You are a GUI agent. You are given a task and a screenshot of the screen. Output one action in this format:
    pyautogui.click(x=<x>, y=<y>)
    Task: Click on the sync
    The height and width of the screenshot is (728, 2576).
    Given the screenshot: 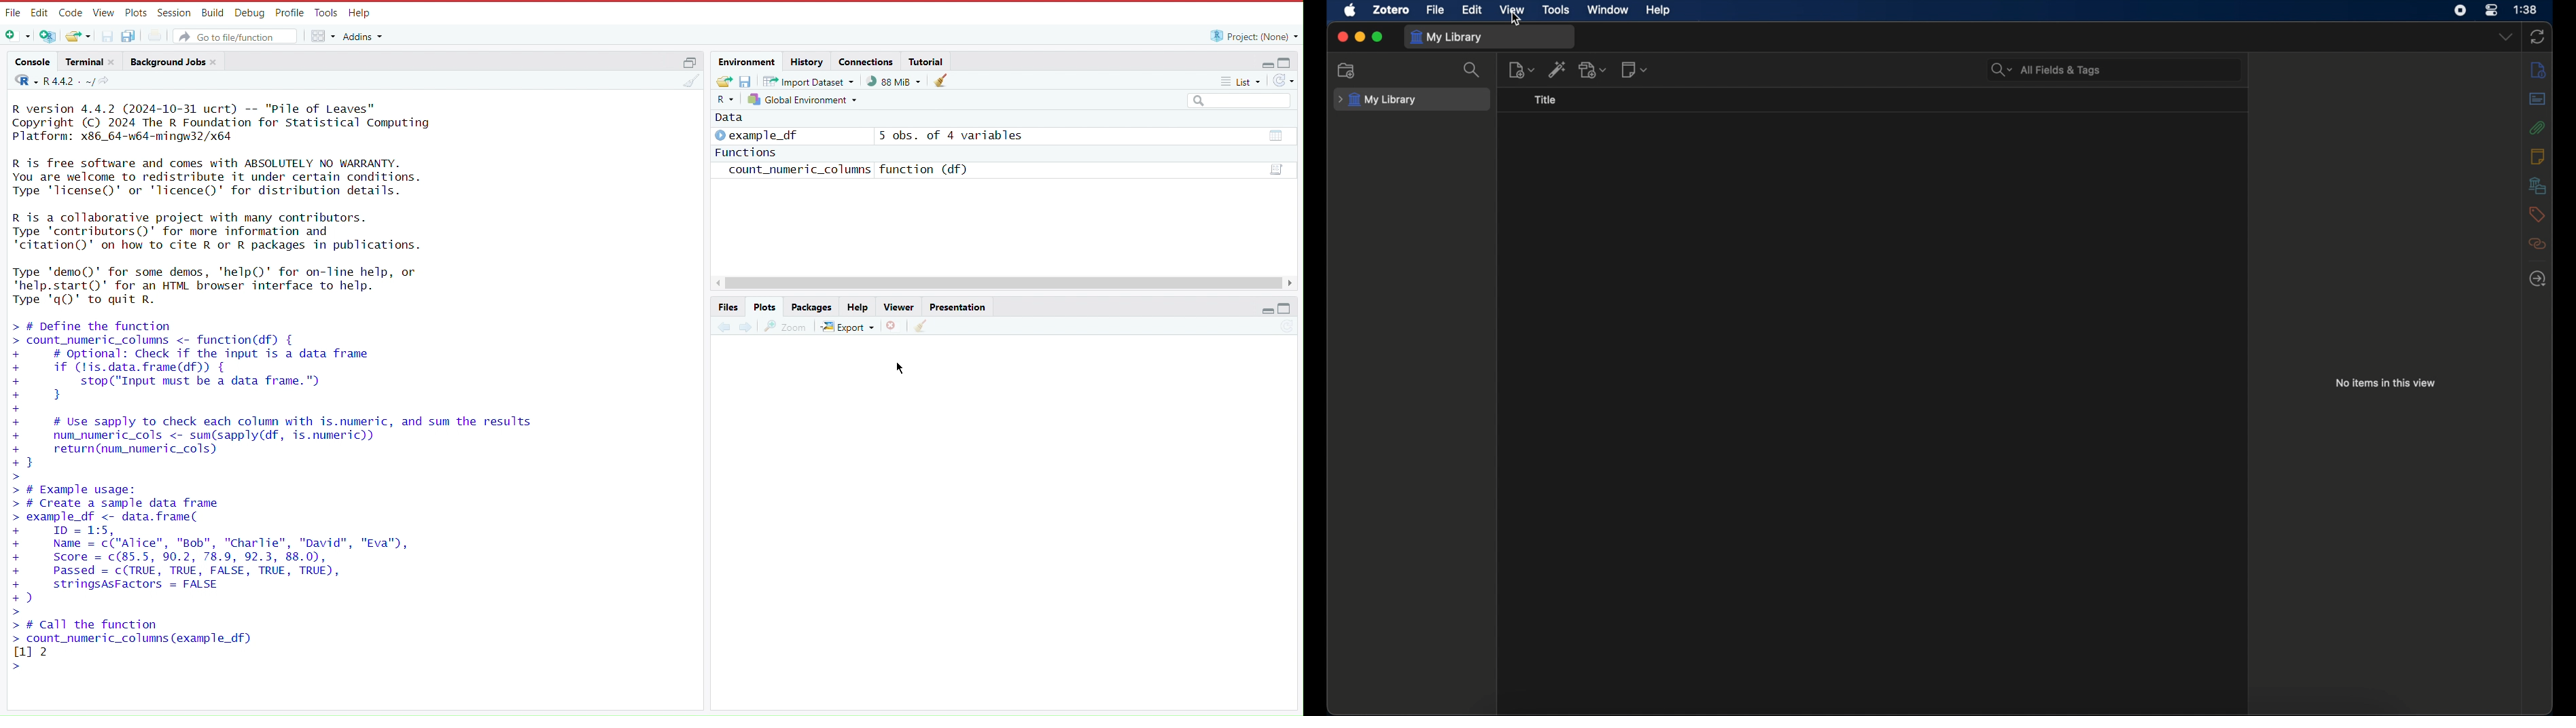 What is the action you would take?
    pyautogui.click(x=2537, y=36)
    